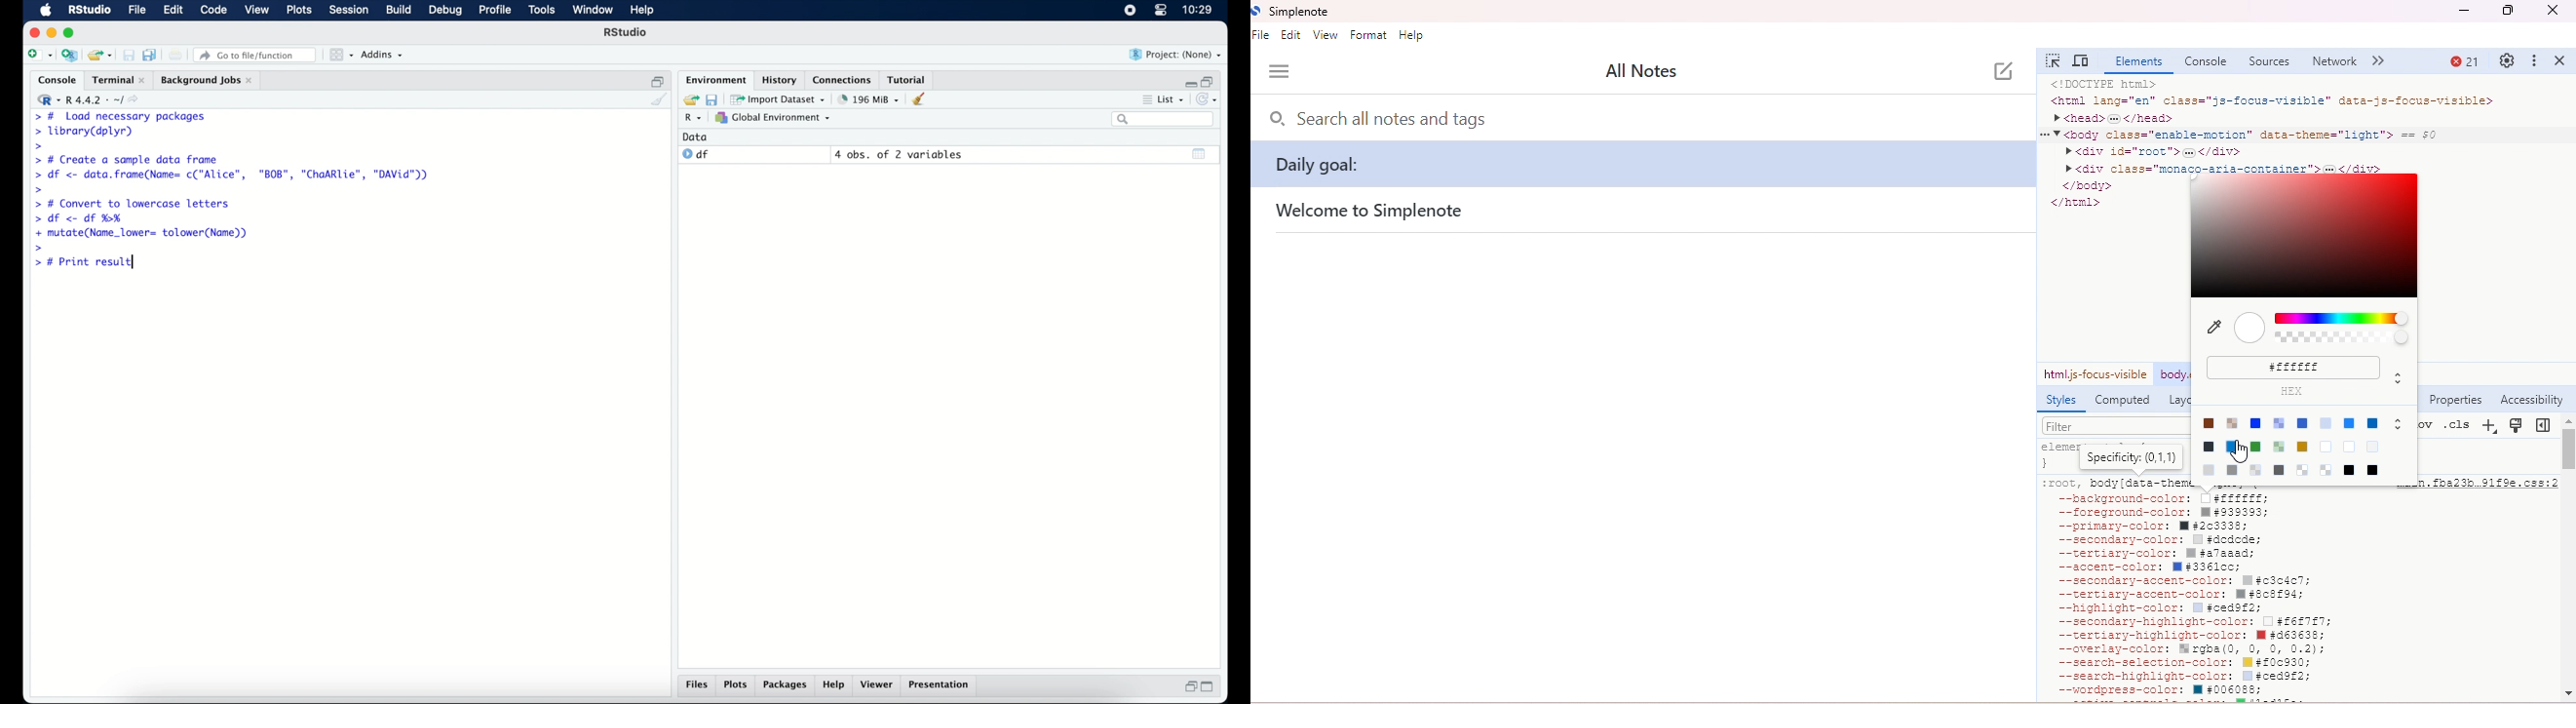 This screenshot has height=728, width=2576. Describe the element at coordinates (2185, 635) in the screenshot. I see `tertiary-highlight-color` at that location.